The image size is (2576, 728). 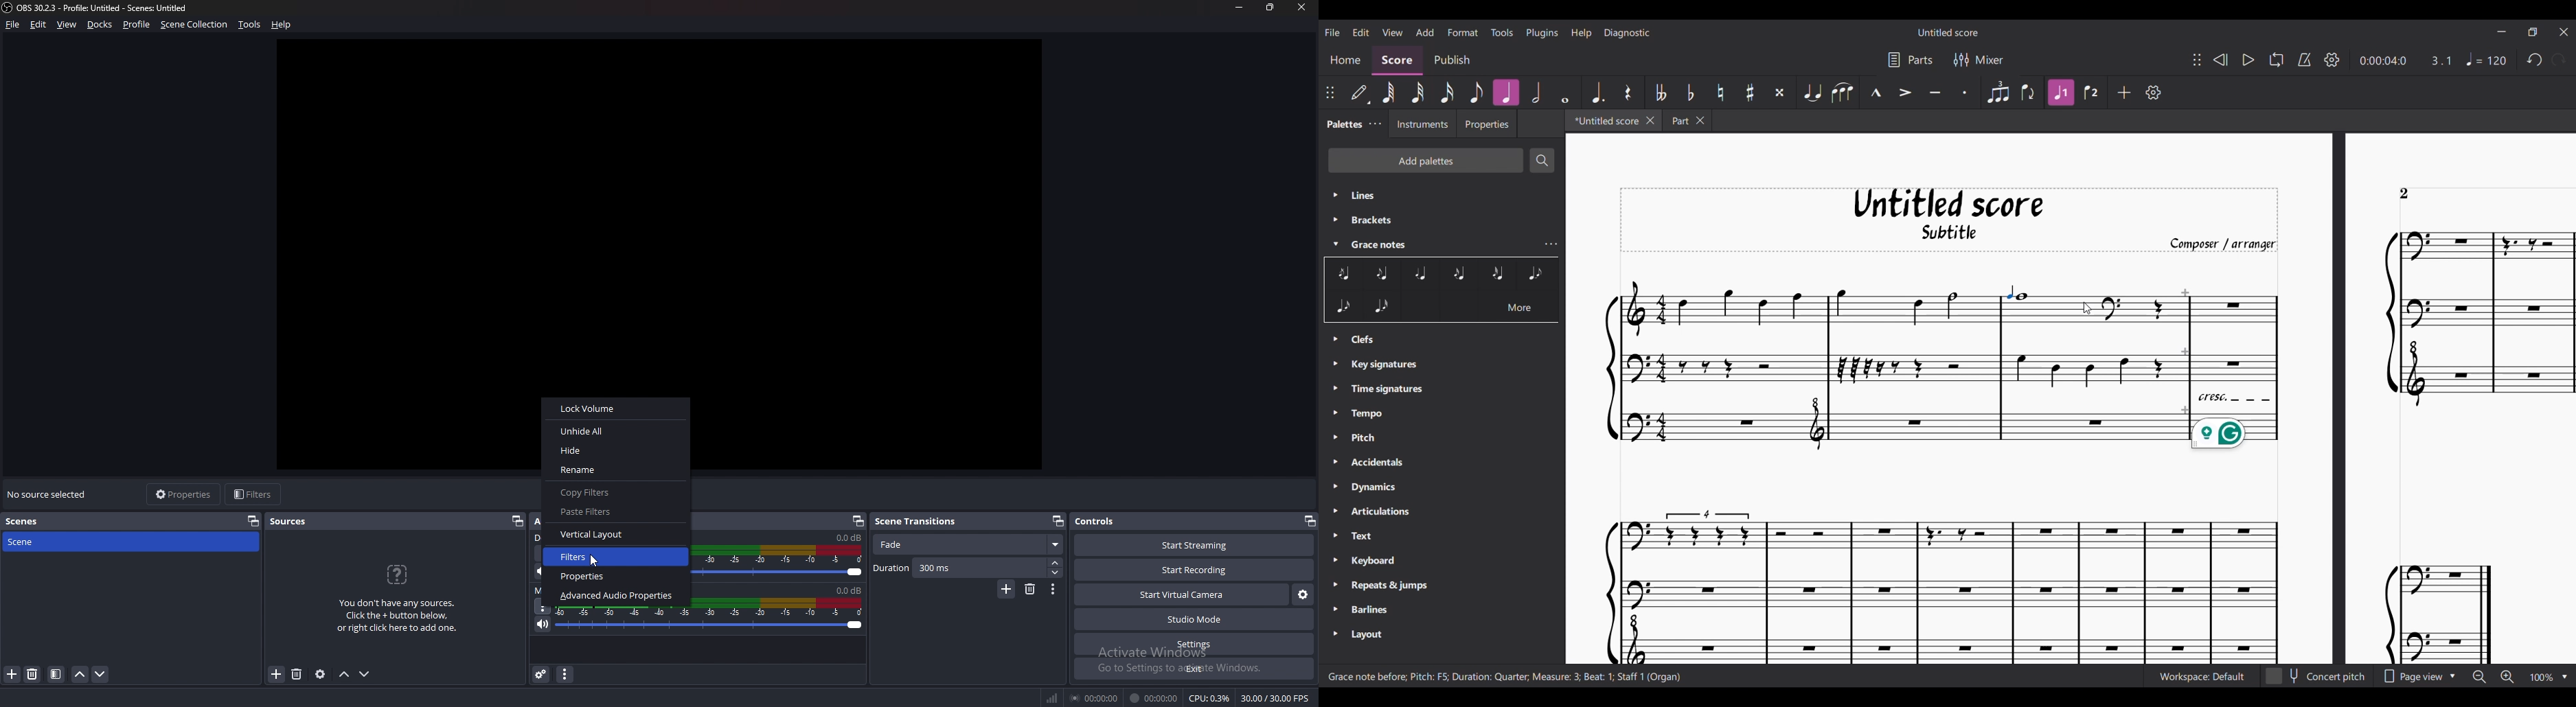 What do you see at coordinates (299, 675) in the screenshot?
I see `add source` at bounding box center [299, 675].